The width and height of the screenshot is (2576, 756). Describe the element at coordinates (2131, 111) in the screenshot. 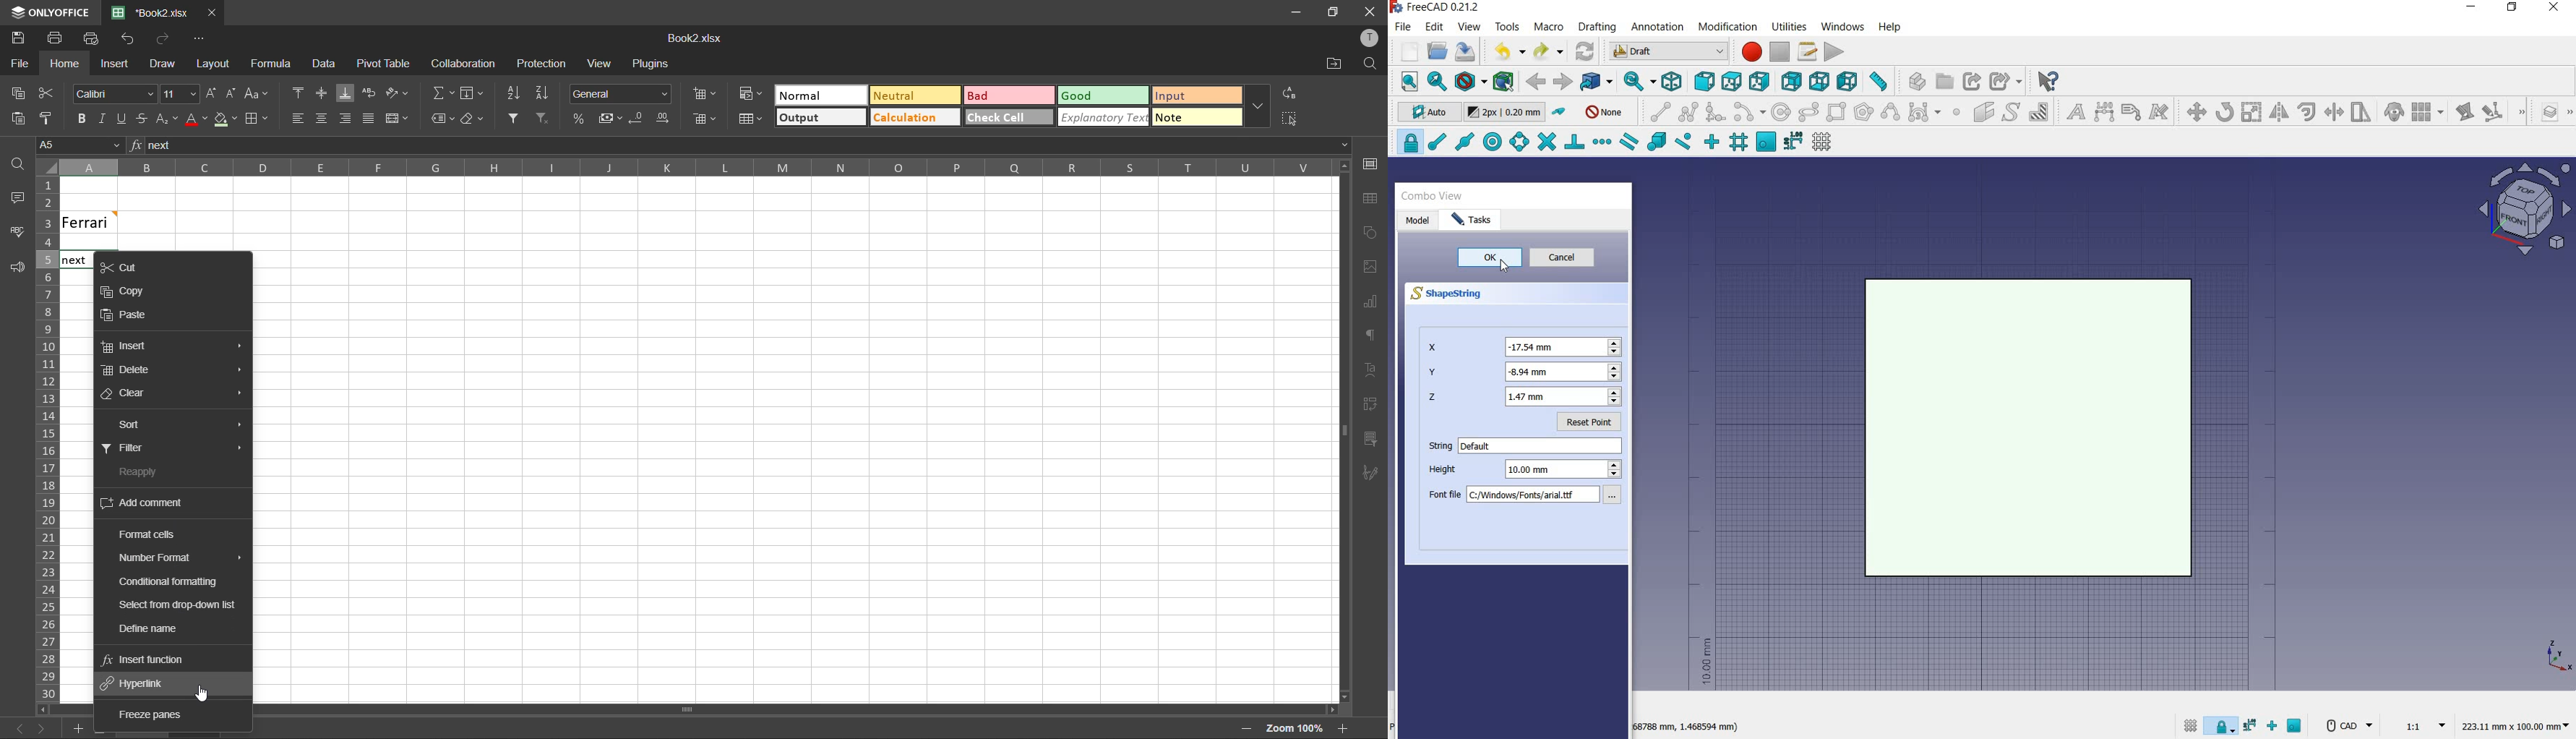

I see `label` at that location.